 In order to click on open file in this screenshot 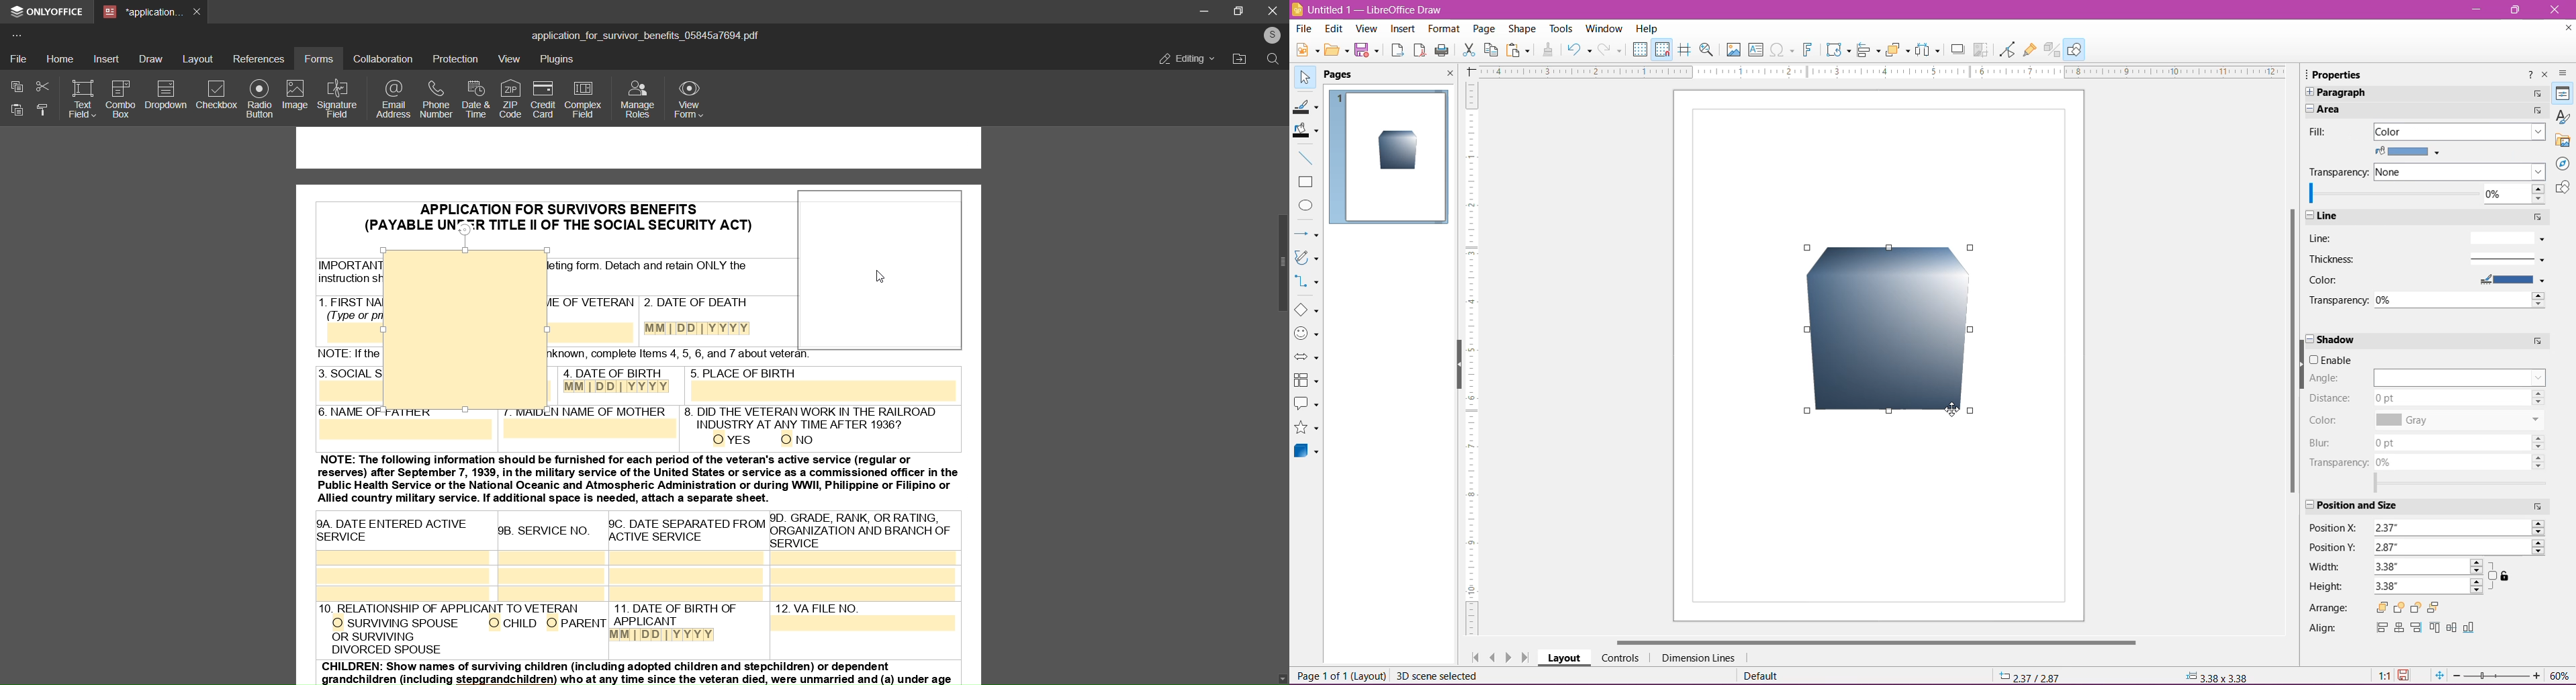, I will do `click(1240, 60)`.